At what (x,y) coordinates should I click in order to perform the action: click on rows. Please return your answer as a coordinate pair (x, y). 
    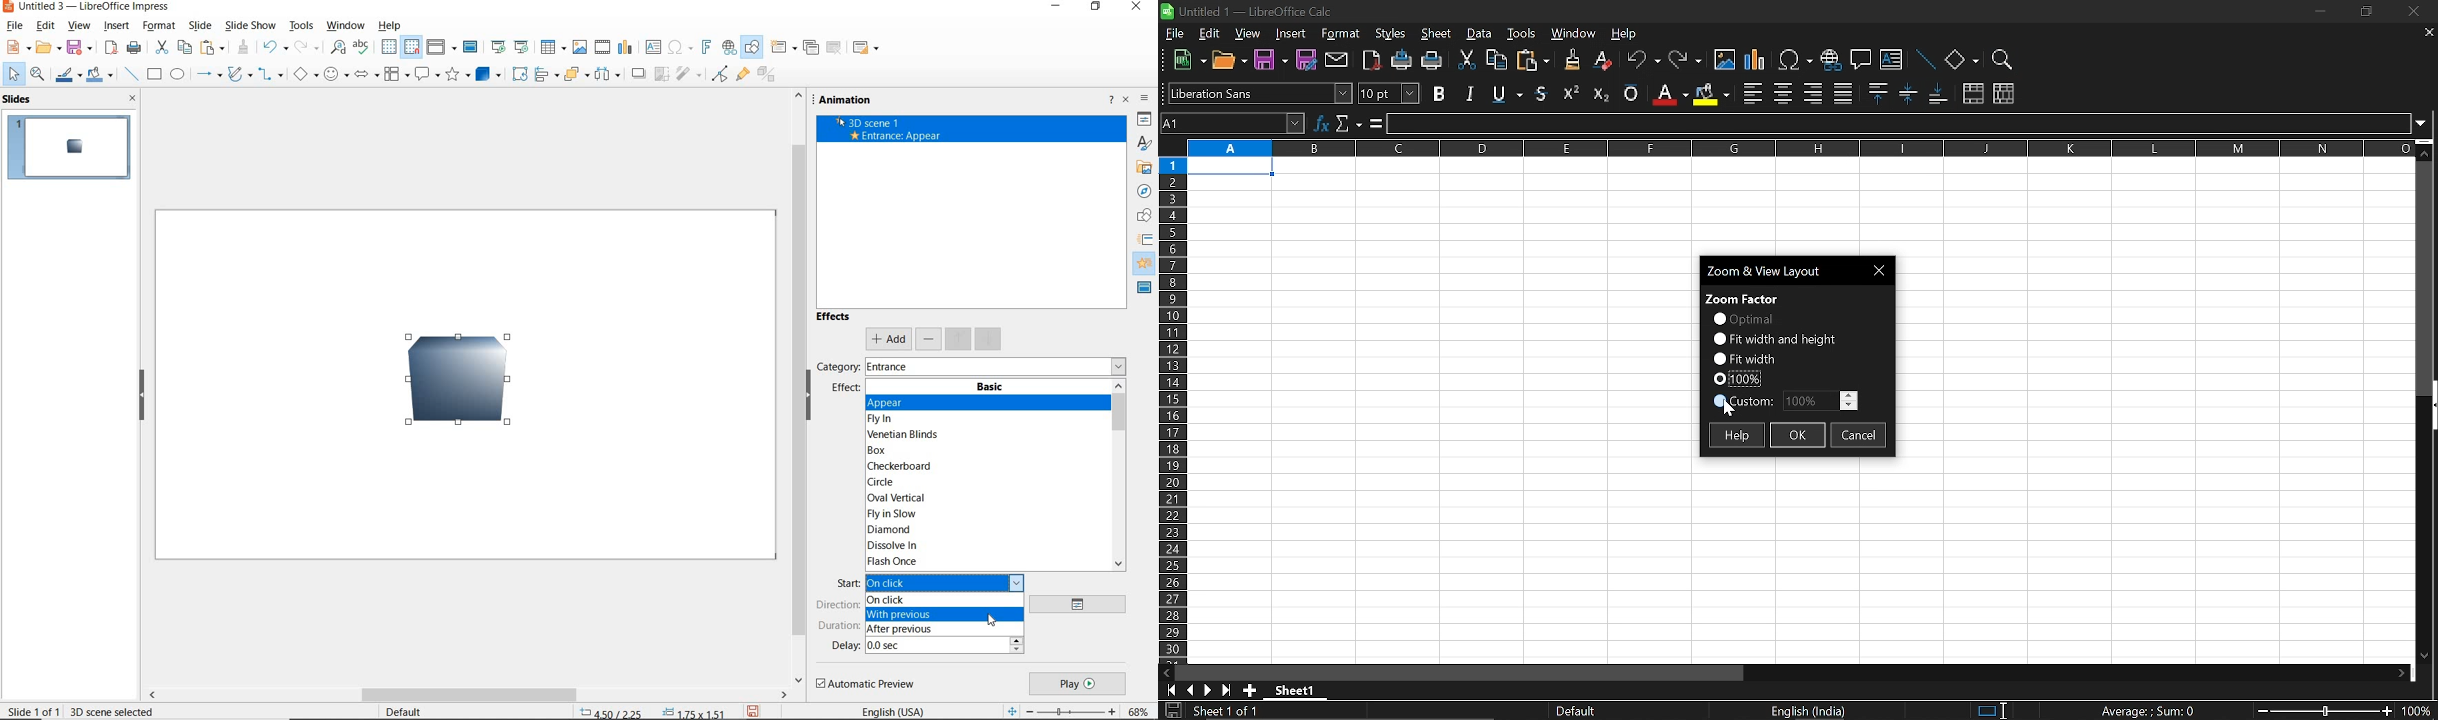
    Looking at the image, I should click on (1171, 408).